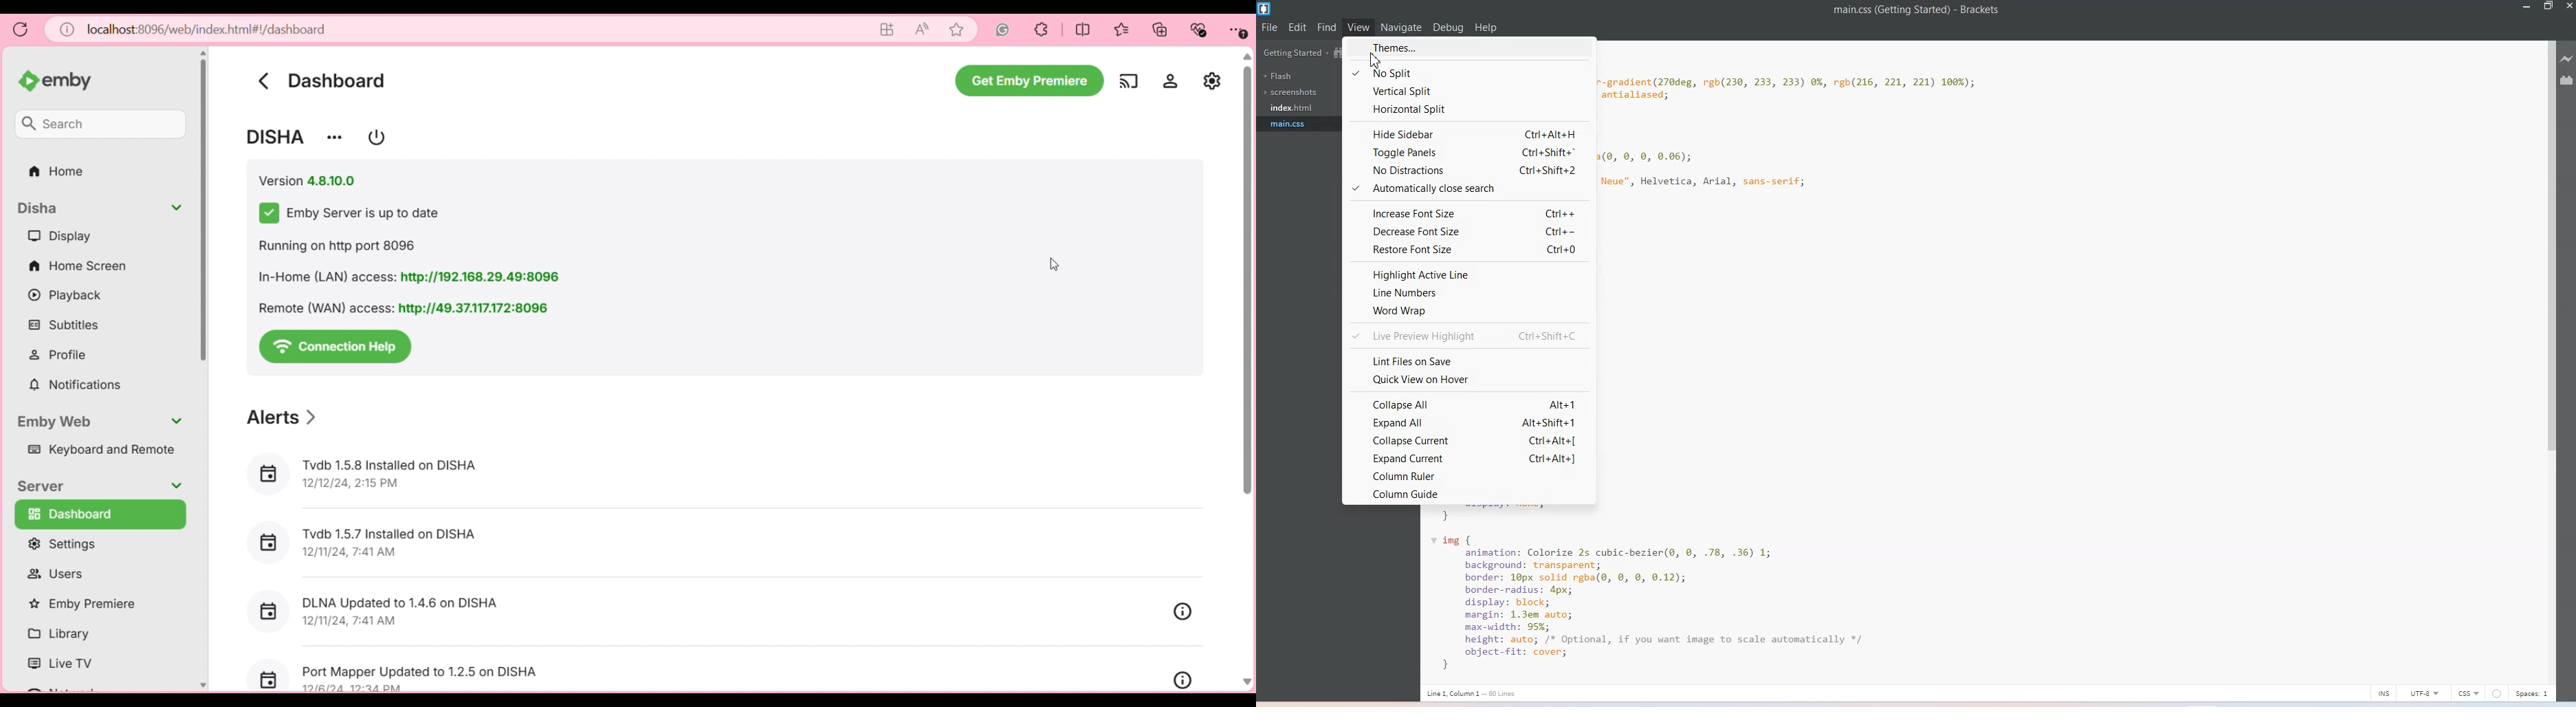 The height and width of the screenshot is (728, 2576). I want to click on Read aloud page, so click(922, 29).